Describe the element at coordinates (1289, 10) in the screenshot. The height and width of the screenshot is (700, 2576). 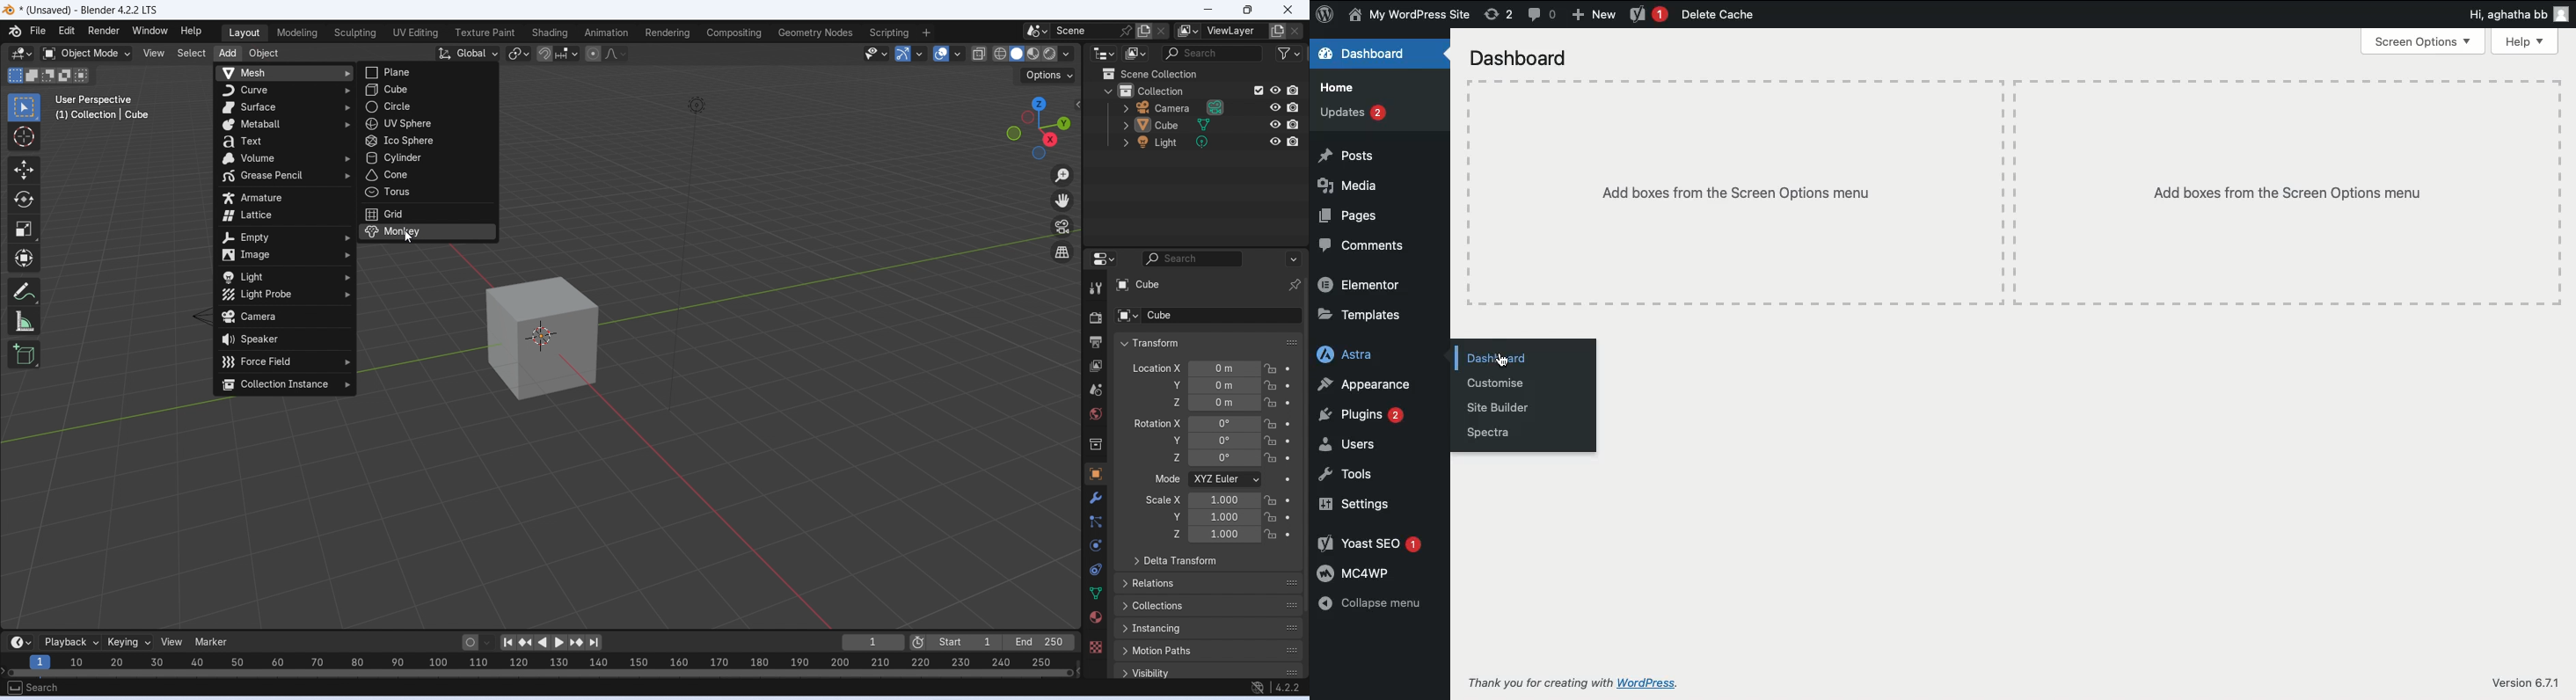
I see `Close` at that location.